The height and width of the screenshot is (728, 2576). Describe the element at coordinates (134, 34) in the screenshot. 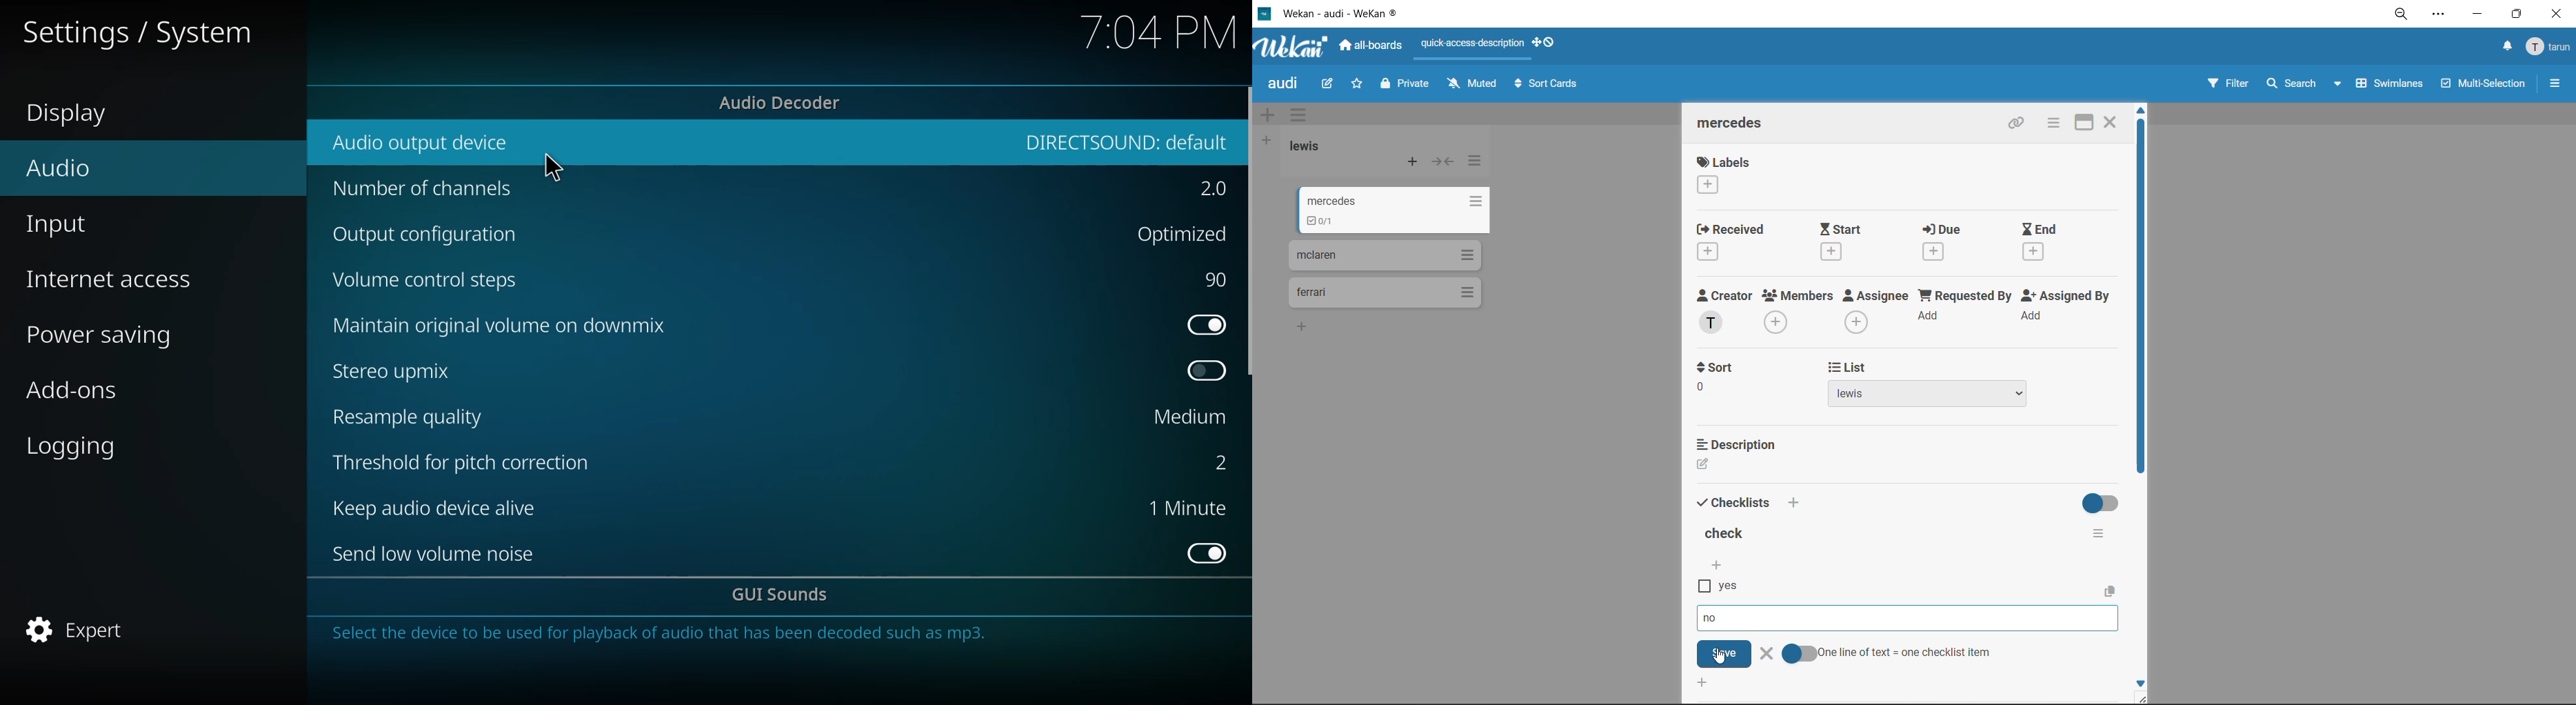

I see `settings/system` at that location.